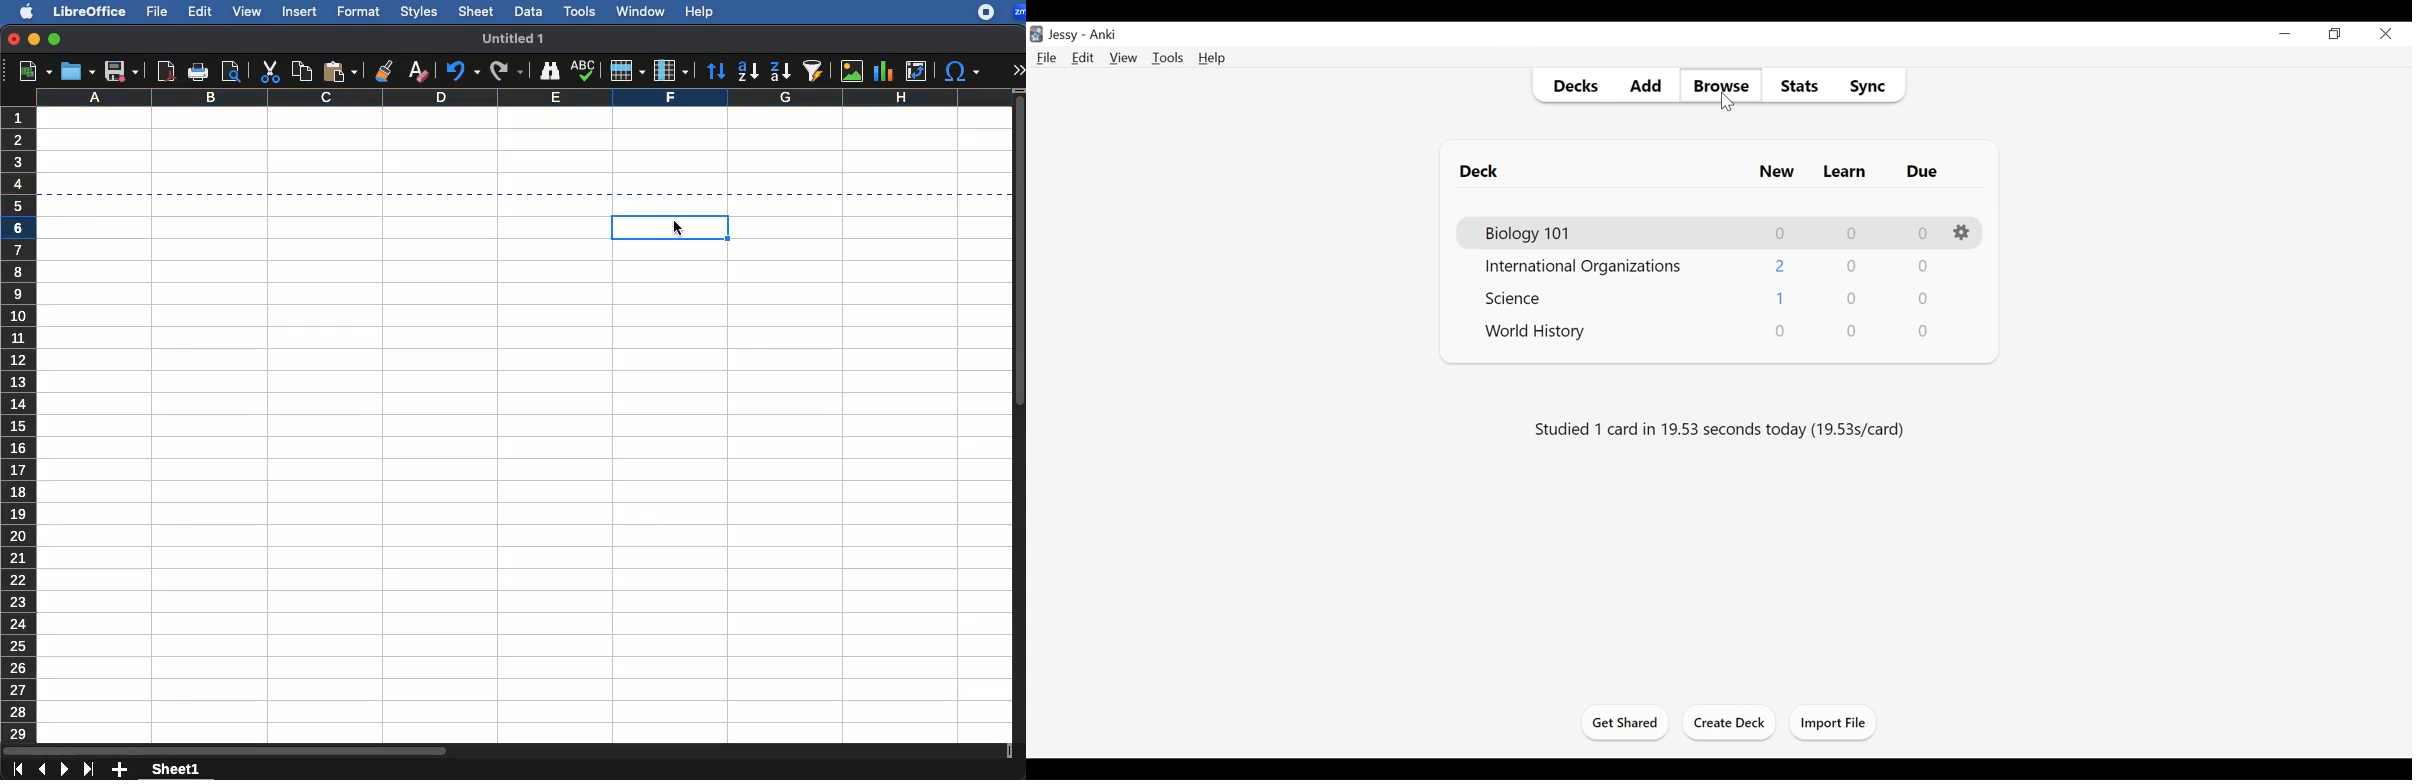  Describe the element at coordinates (715, 73) in the screenshot. I see `sort` at that location.